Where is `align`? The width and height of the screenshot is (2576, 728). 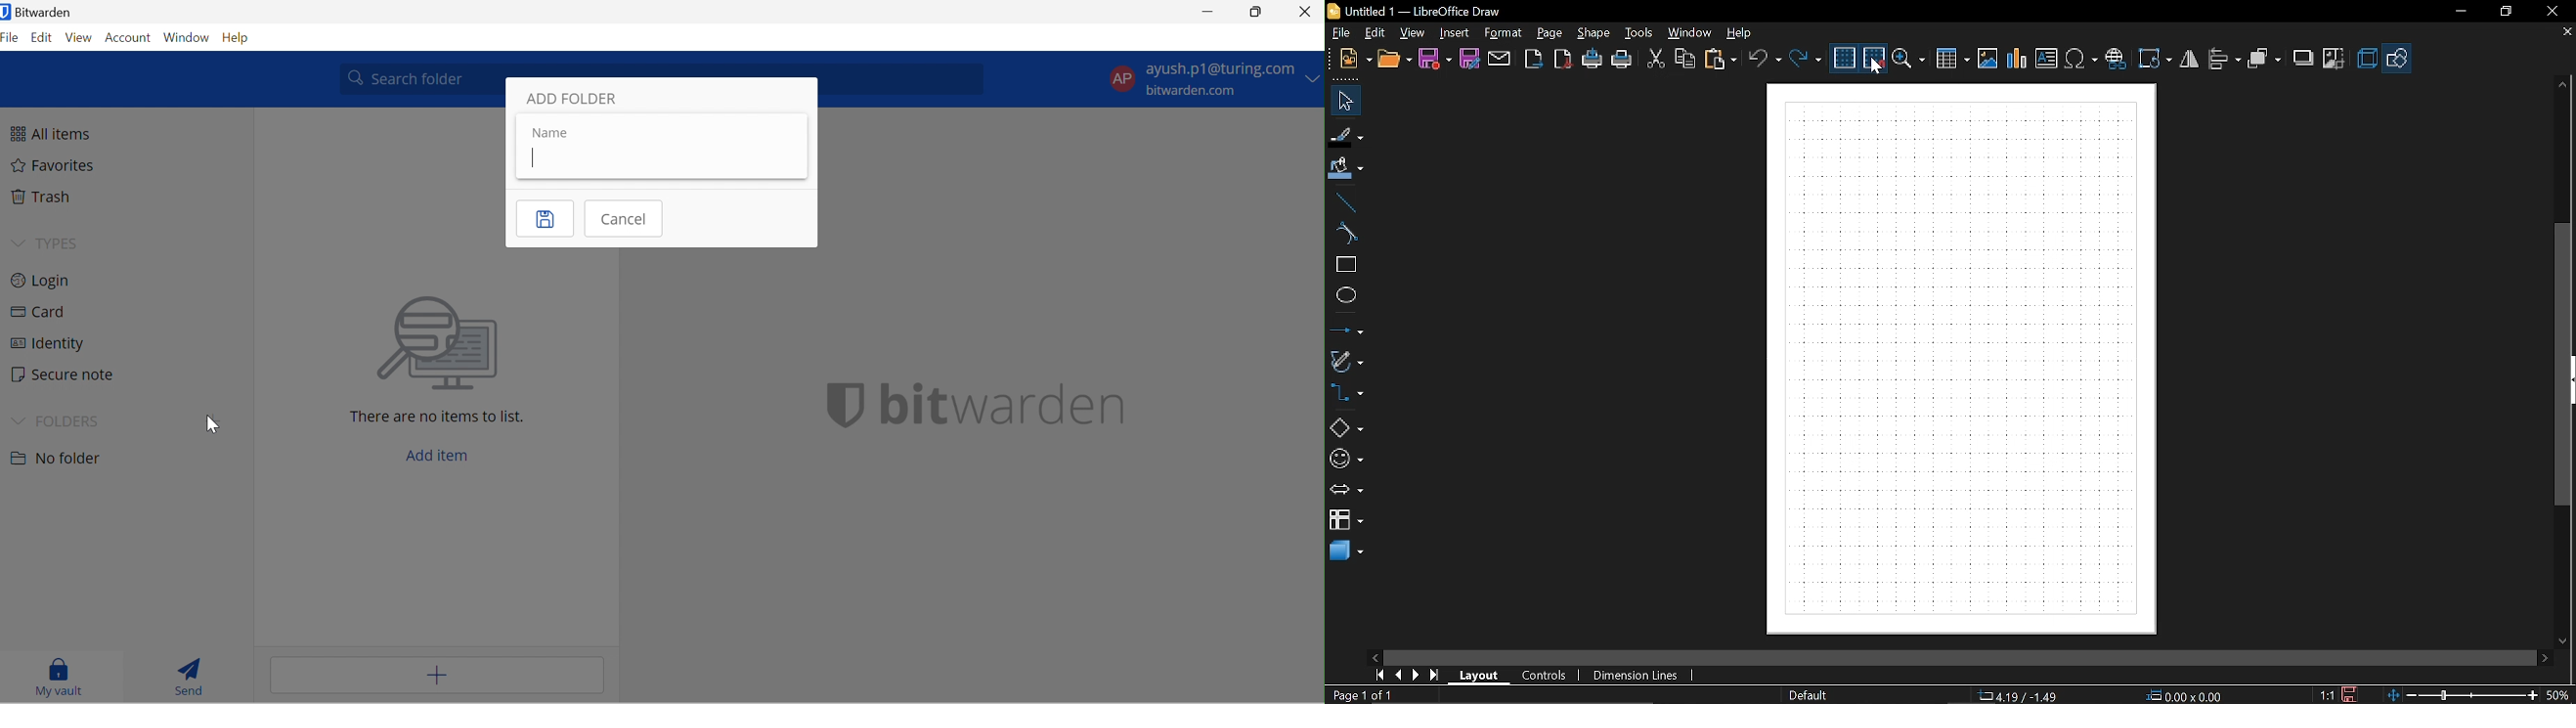
align is located at coordinates (2226, 60).